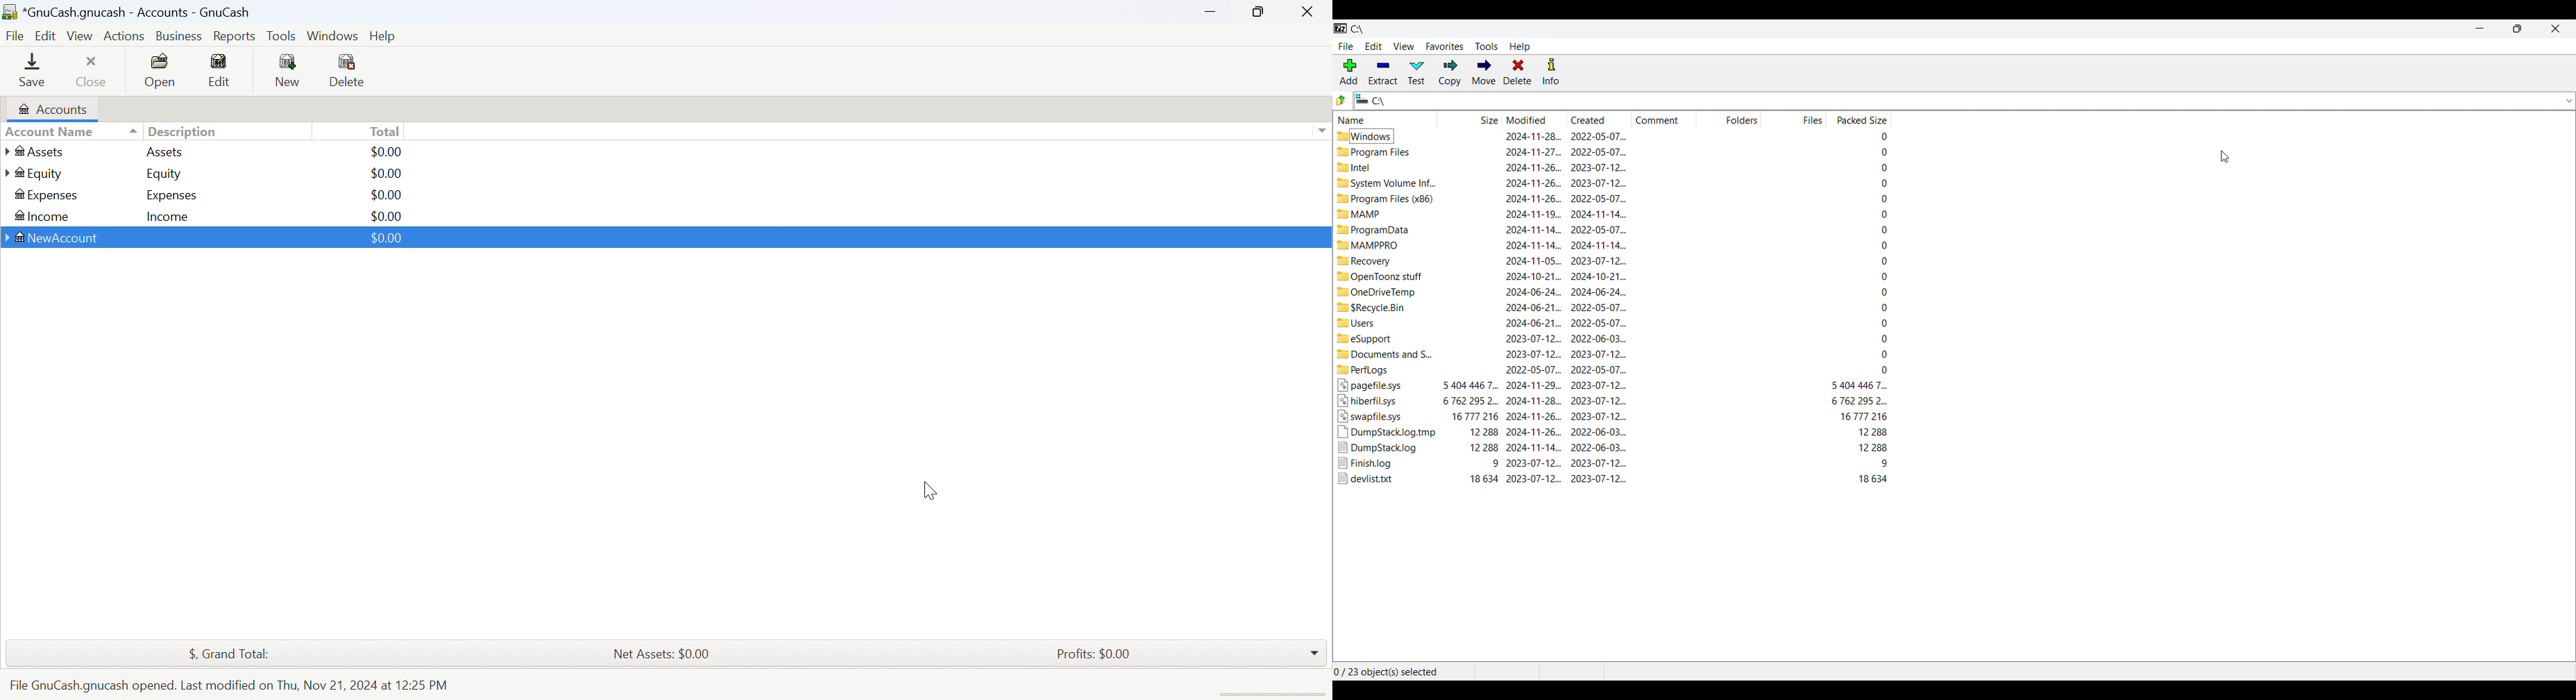 The height and width of the screenshot is (700, 2576). Describe the element at coordinates (2568, 100) in the screenshot. I see `dropdown` at that location.